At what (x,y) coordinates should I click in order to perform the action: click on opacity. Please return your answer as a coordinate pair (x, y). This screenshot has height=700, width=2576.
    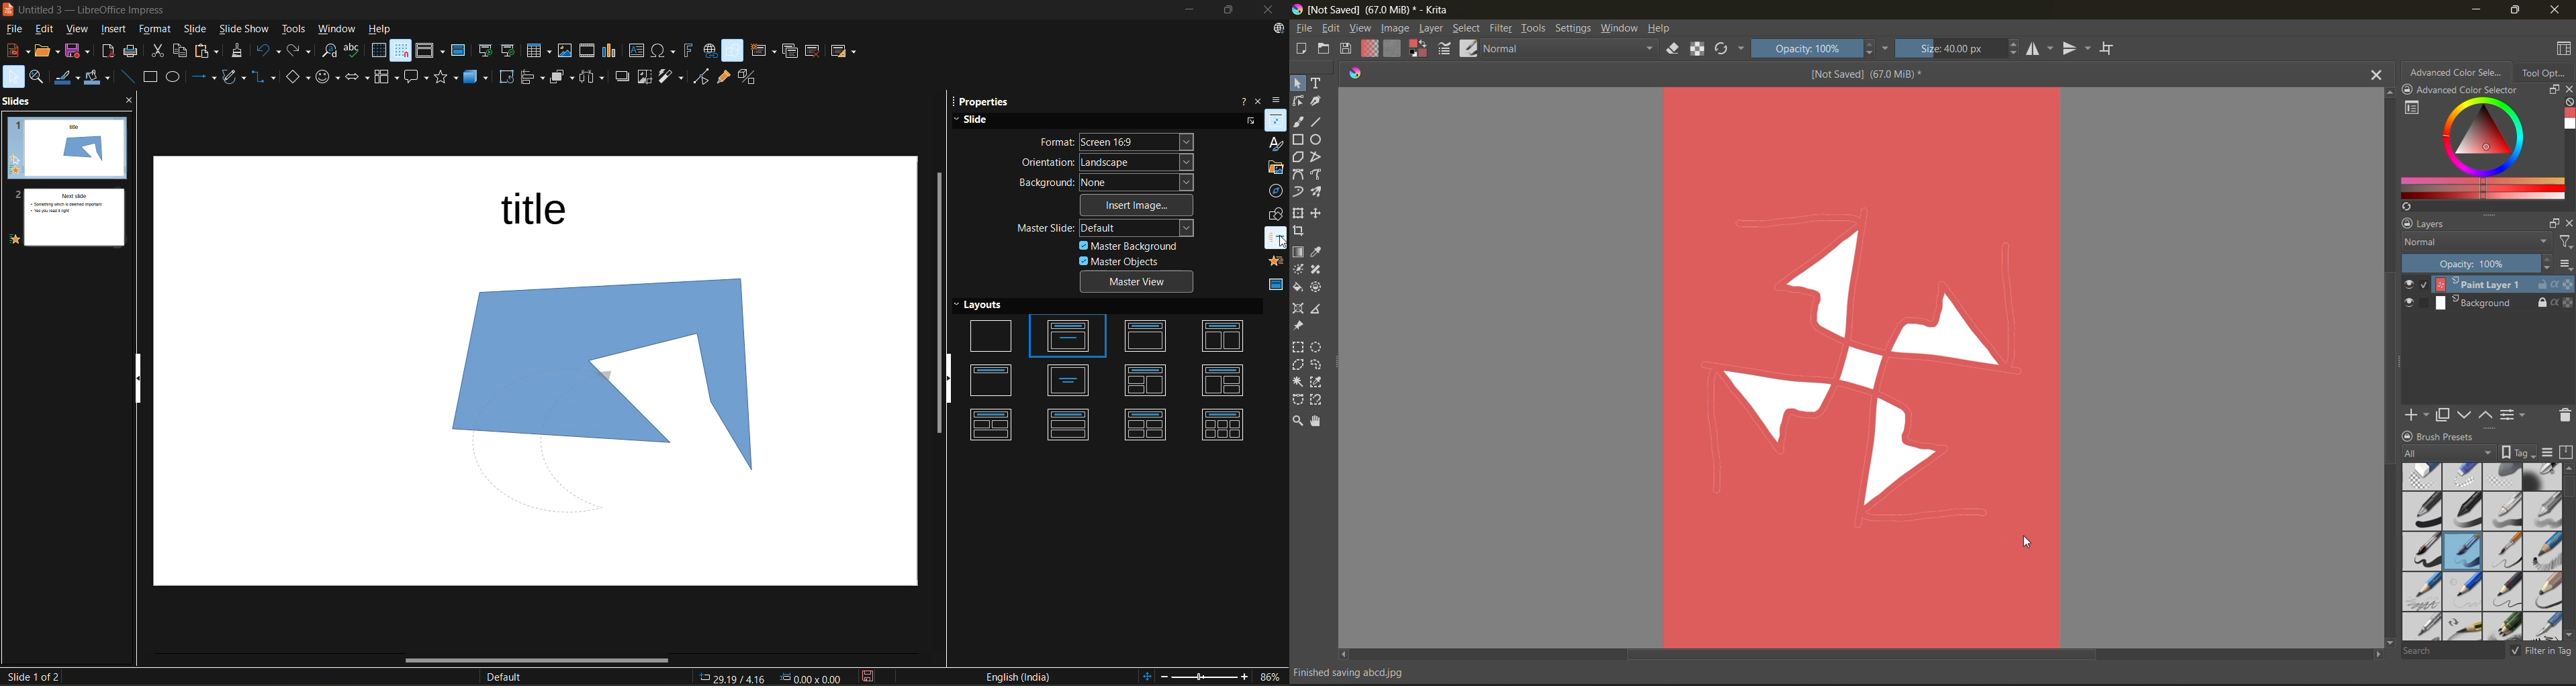
    Looking at the image, I should click on (2486, 265).